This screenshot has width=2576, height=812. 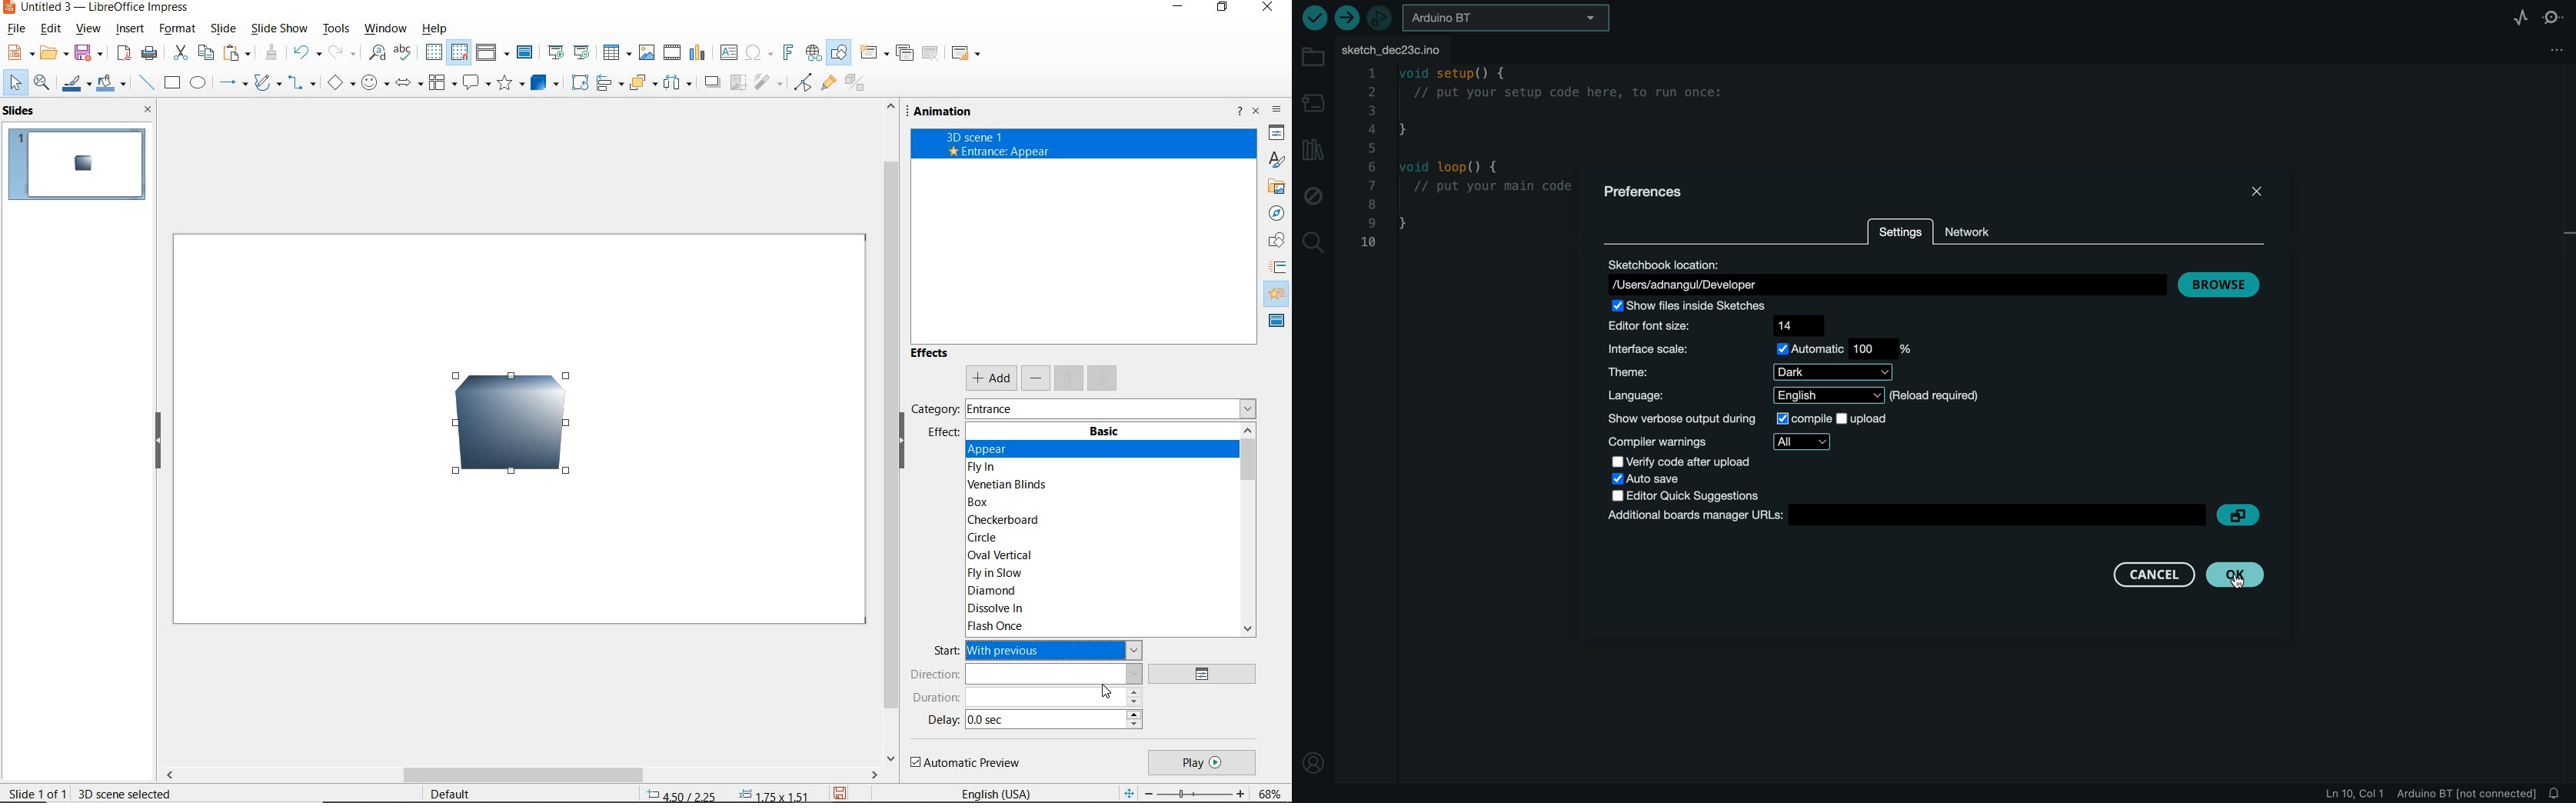 I want to click on help about sidebar deck, so click(x=1237, y=113).